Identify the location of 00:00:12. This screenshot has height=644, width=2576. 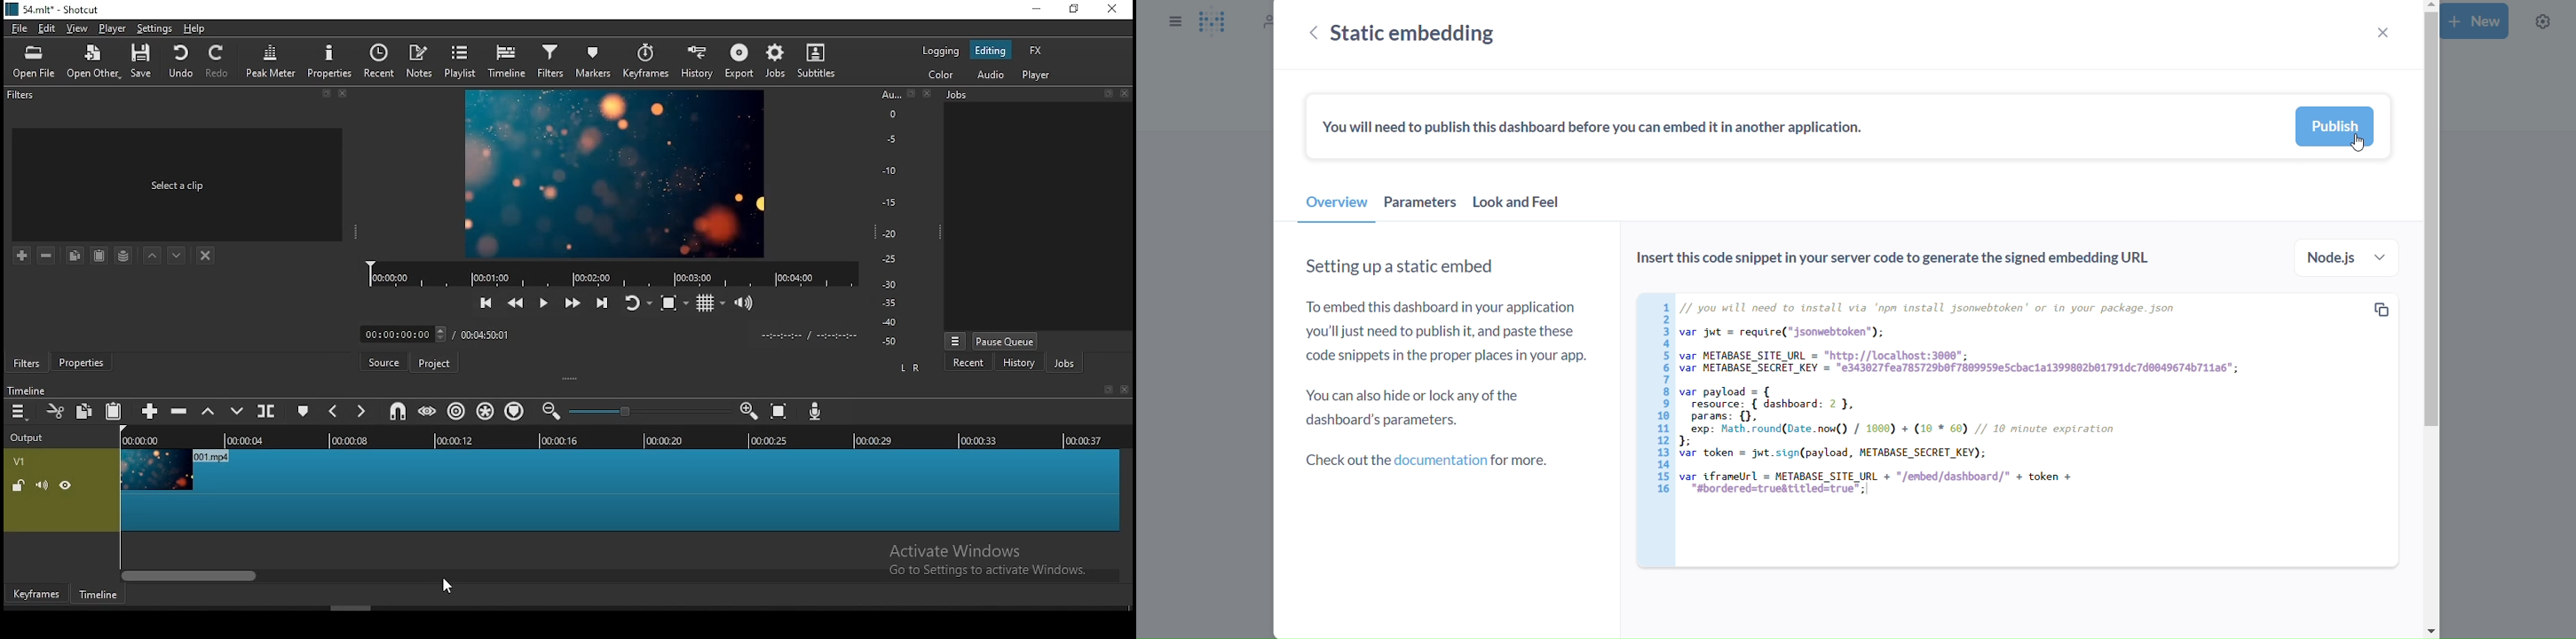
(457, 440).